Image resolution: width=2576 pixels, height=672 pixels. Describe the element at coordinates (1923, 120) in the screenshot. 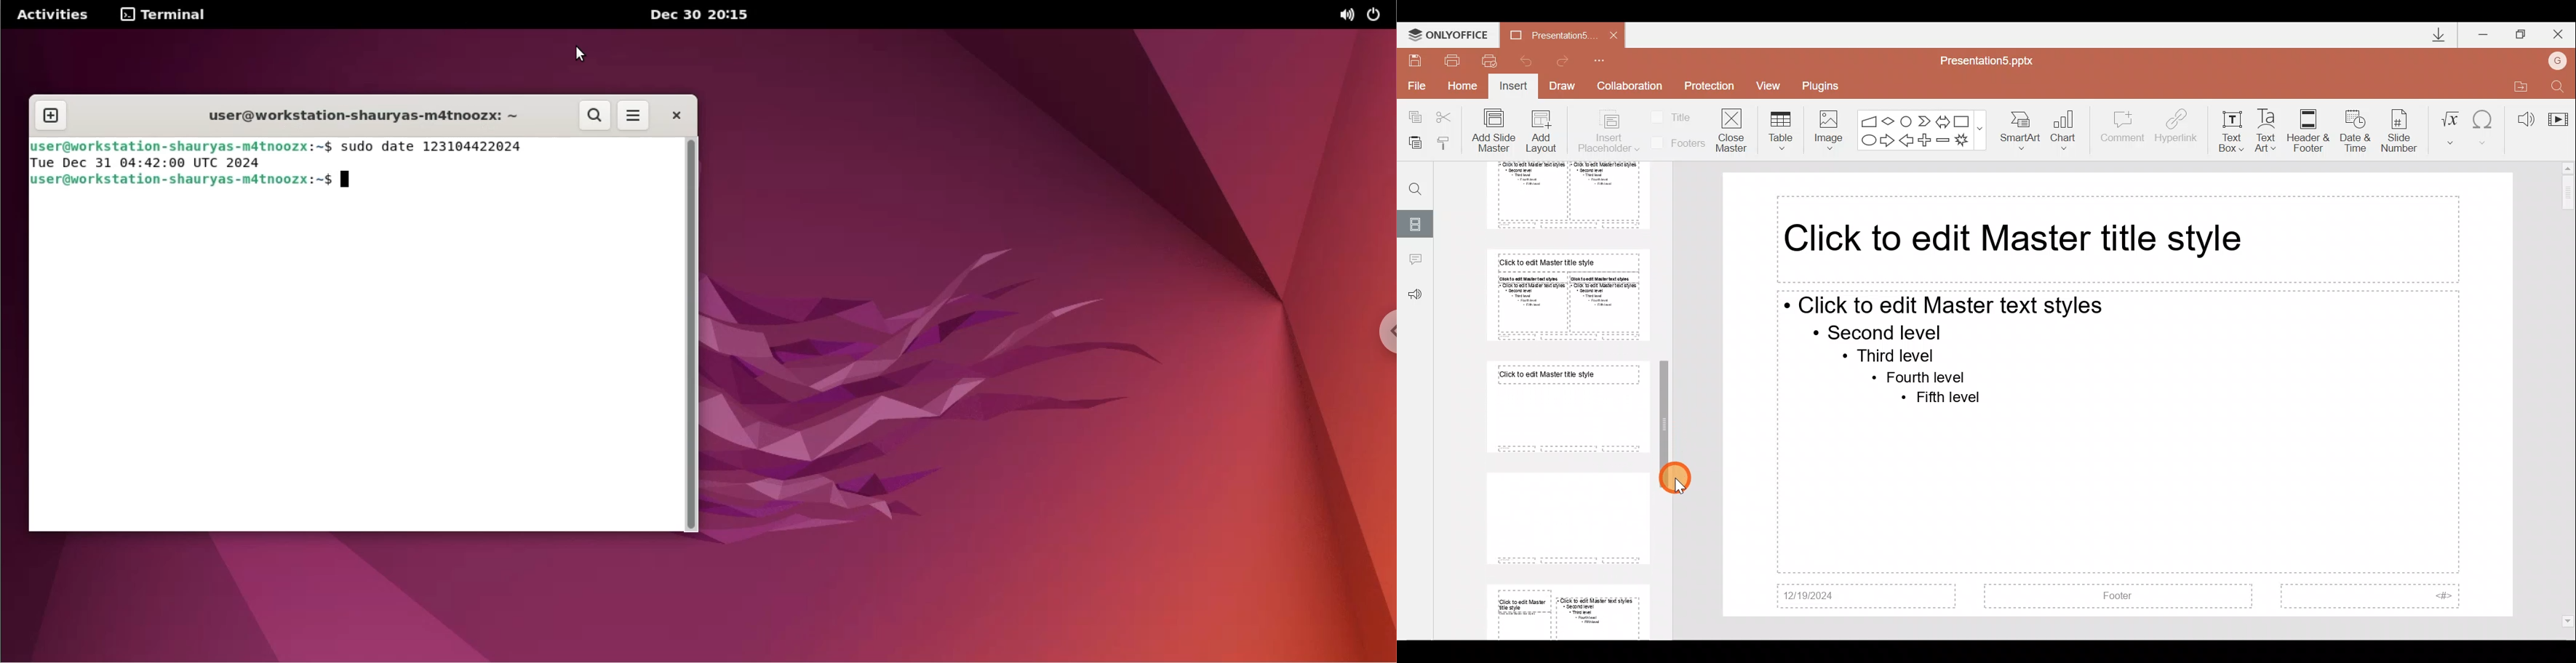

I see `Chevron` at that location.